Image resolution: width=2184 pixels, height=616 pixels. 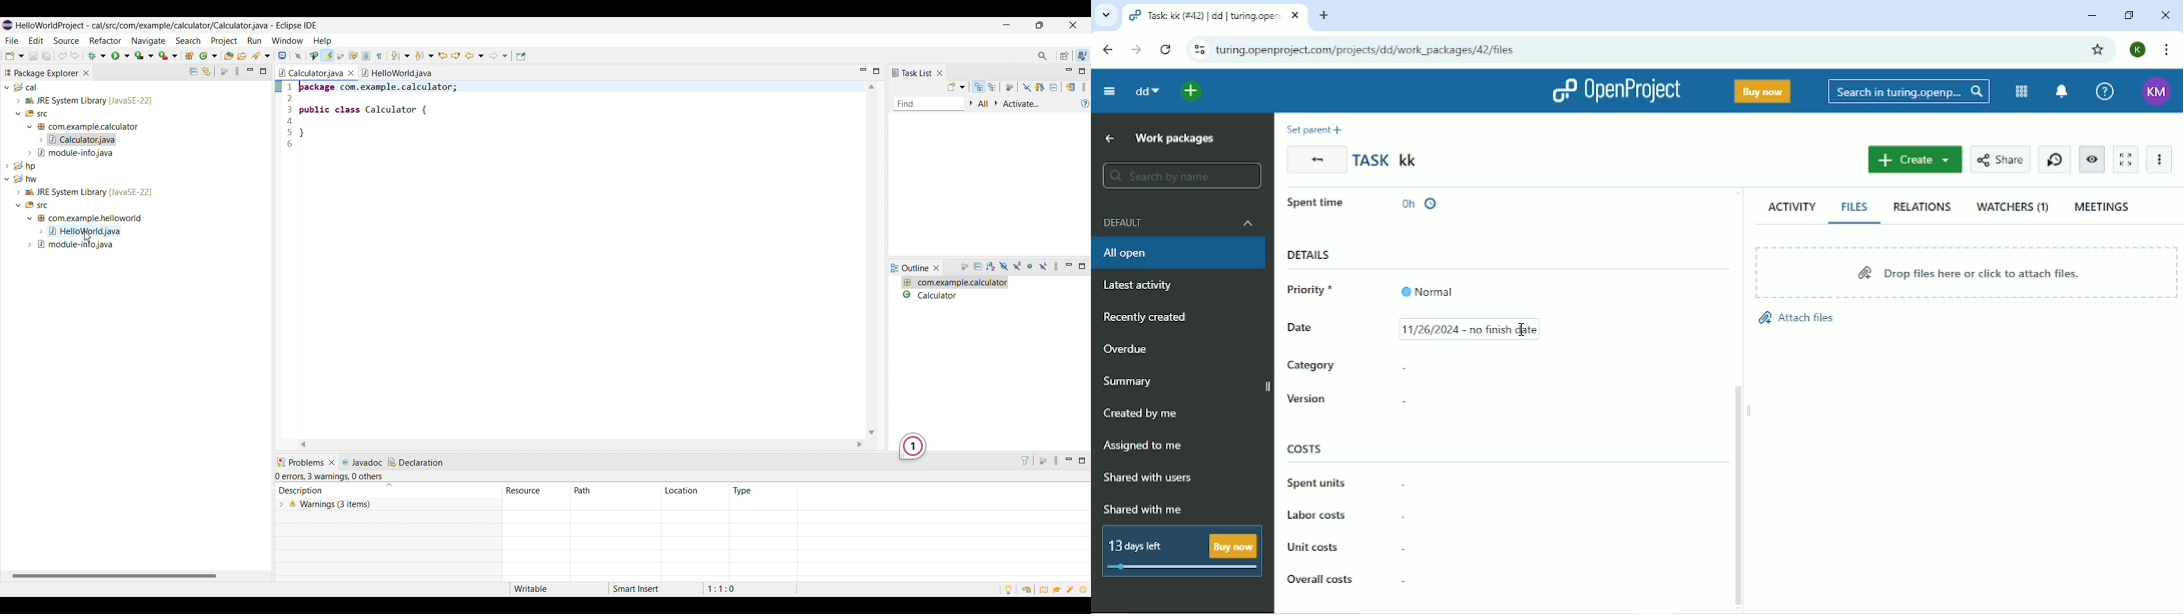 I want to click on Sort, so click(x=992, y=267).